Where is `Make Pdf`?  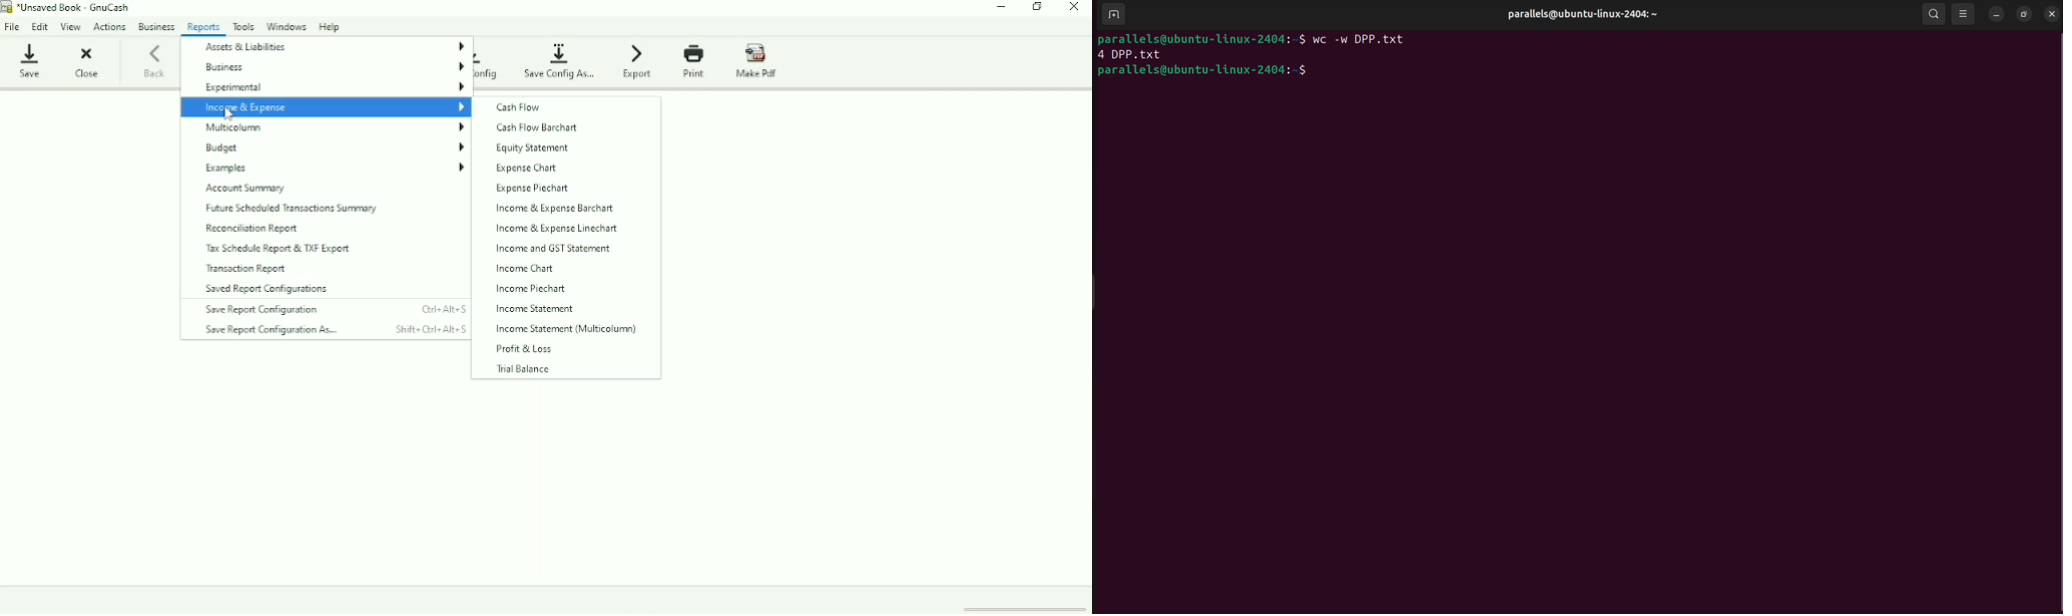 Make Pdf is located at coordinates (760, 61).